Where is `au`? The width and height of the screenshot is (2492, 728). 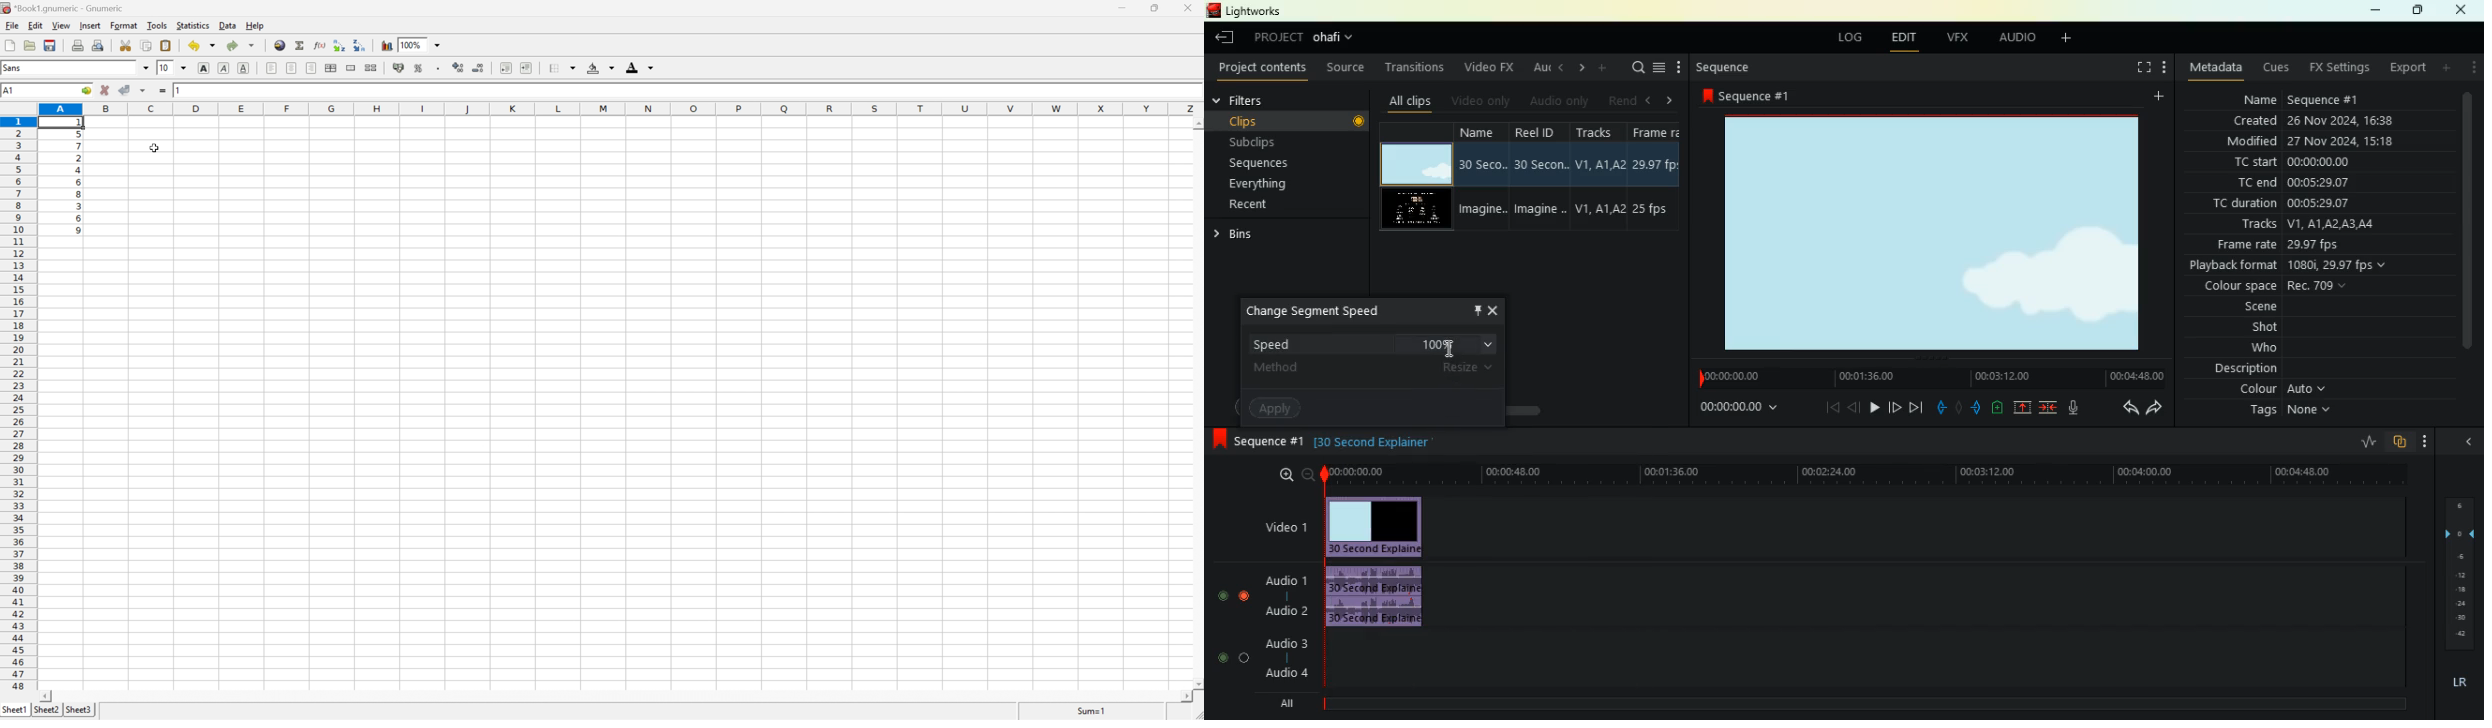 au is located at coordinates (1542, 69).